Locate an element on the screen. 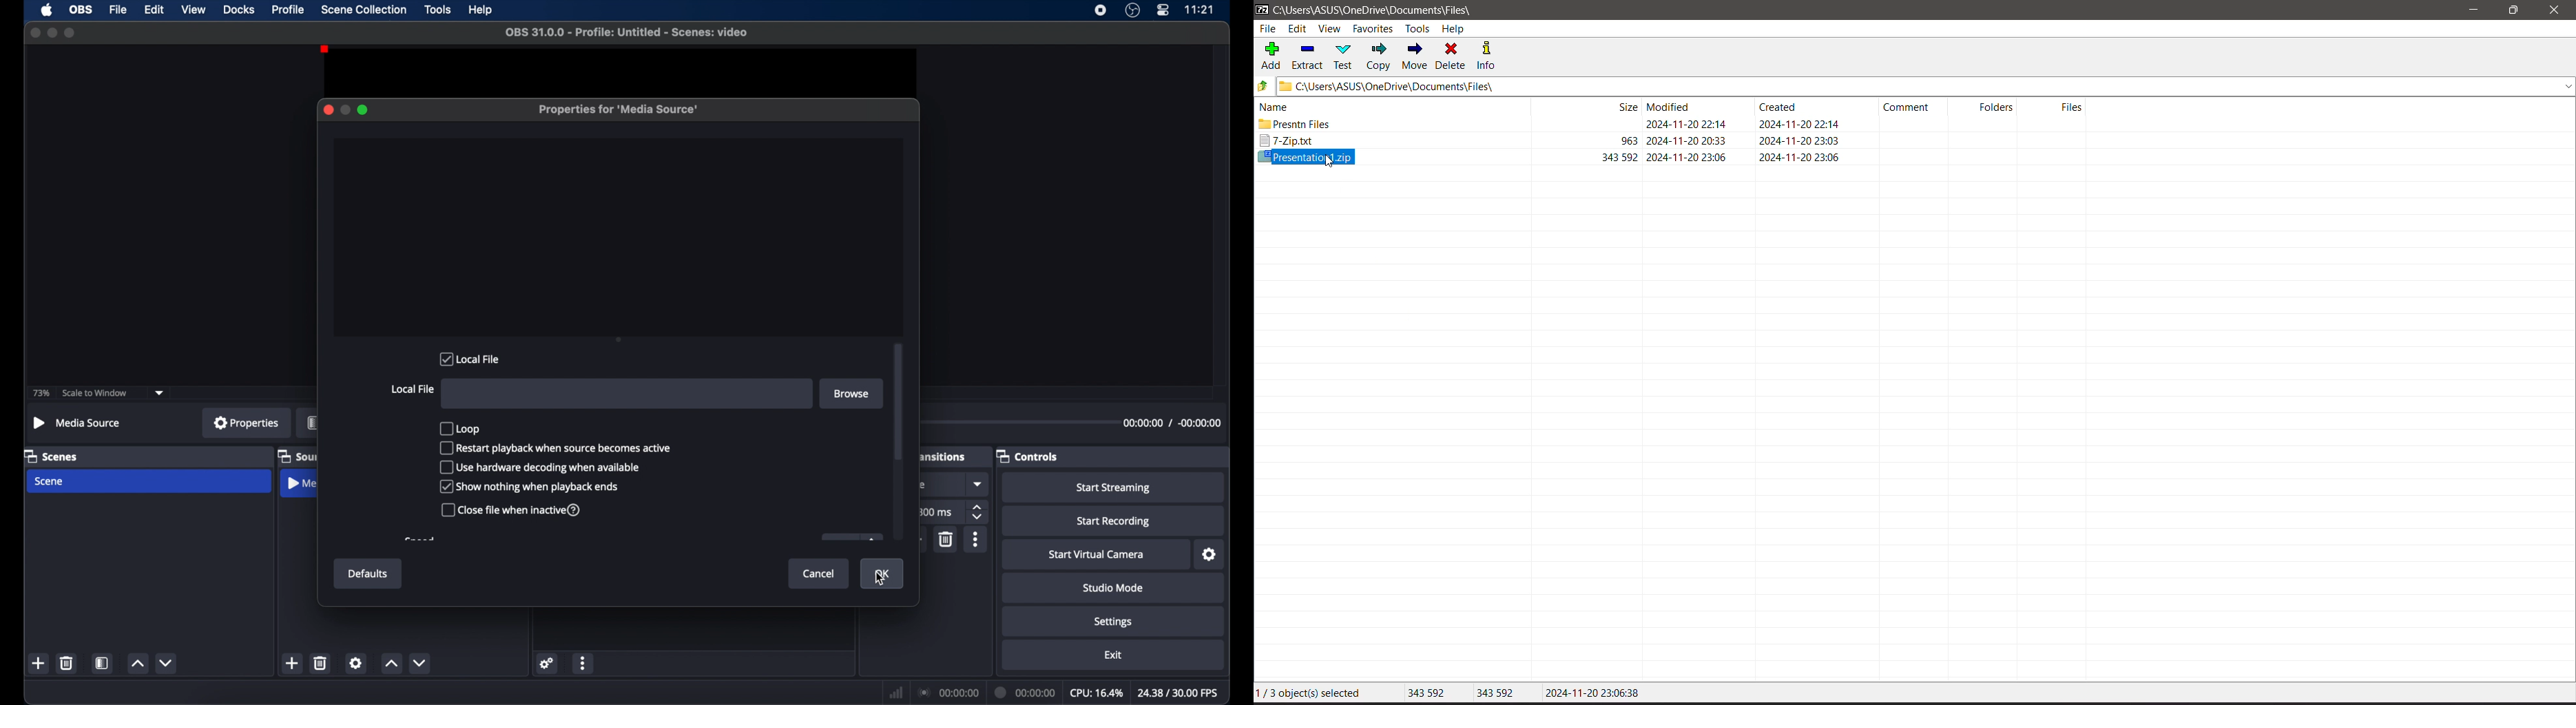 The image size is (2576, 728). close is located at coordinates (328, 110).